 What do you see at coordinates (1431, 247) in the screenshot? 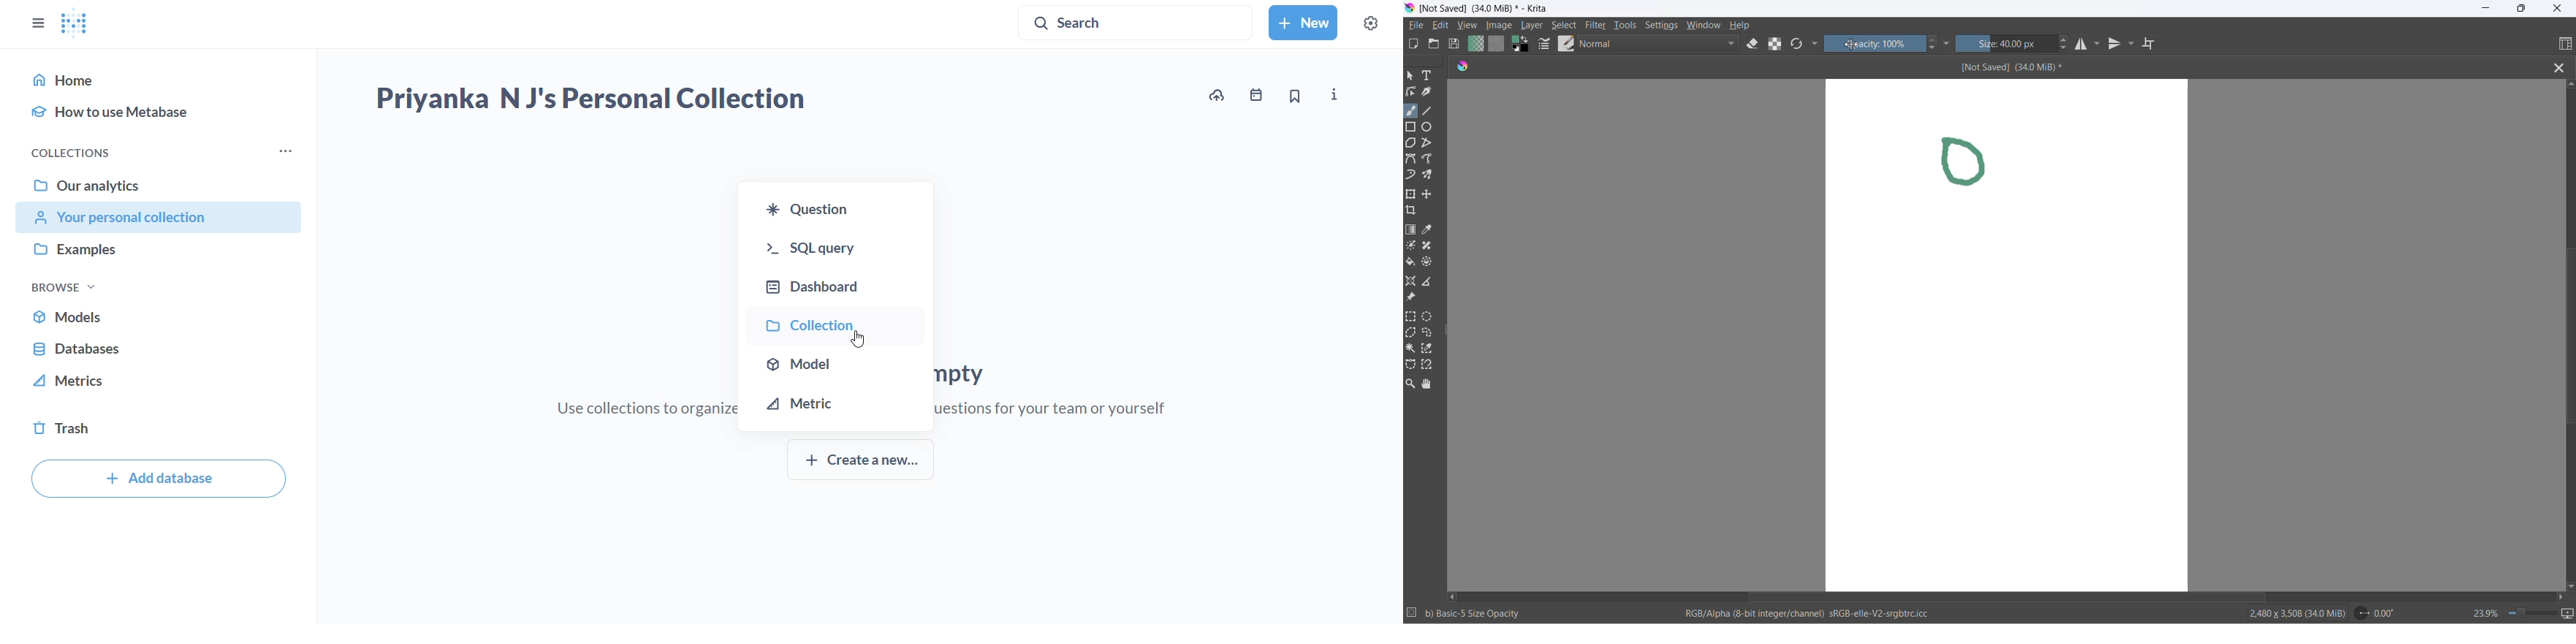
I see `smart patch tool` at bounding box center [1431, 247].